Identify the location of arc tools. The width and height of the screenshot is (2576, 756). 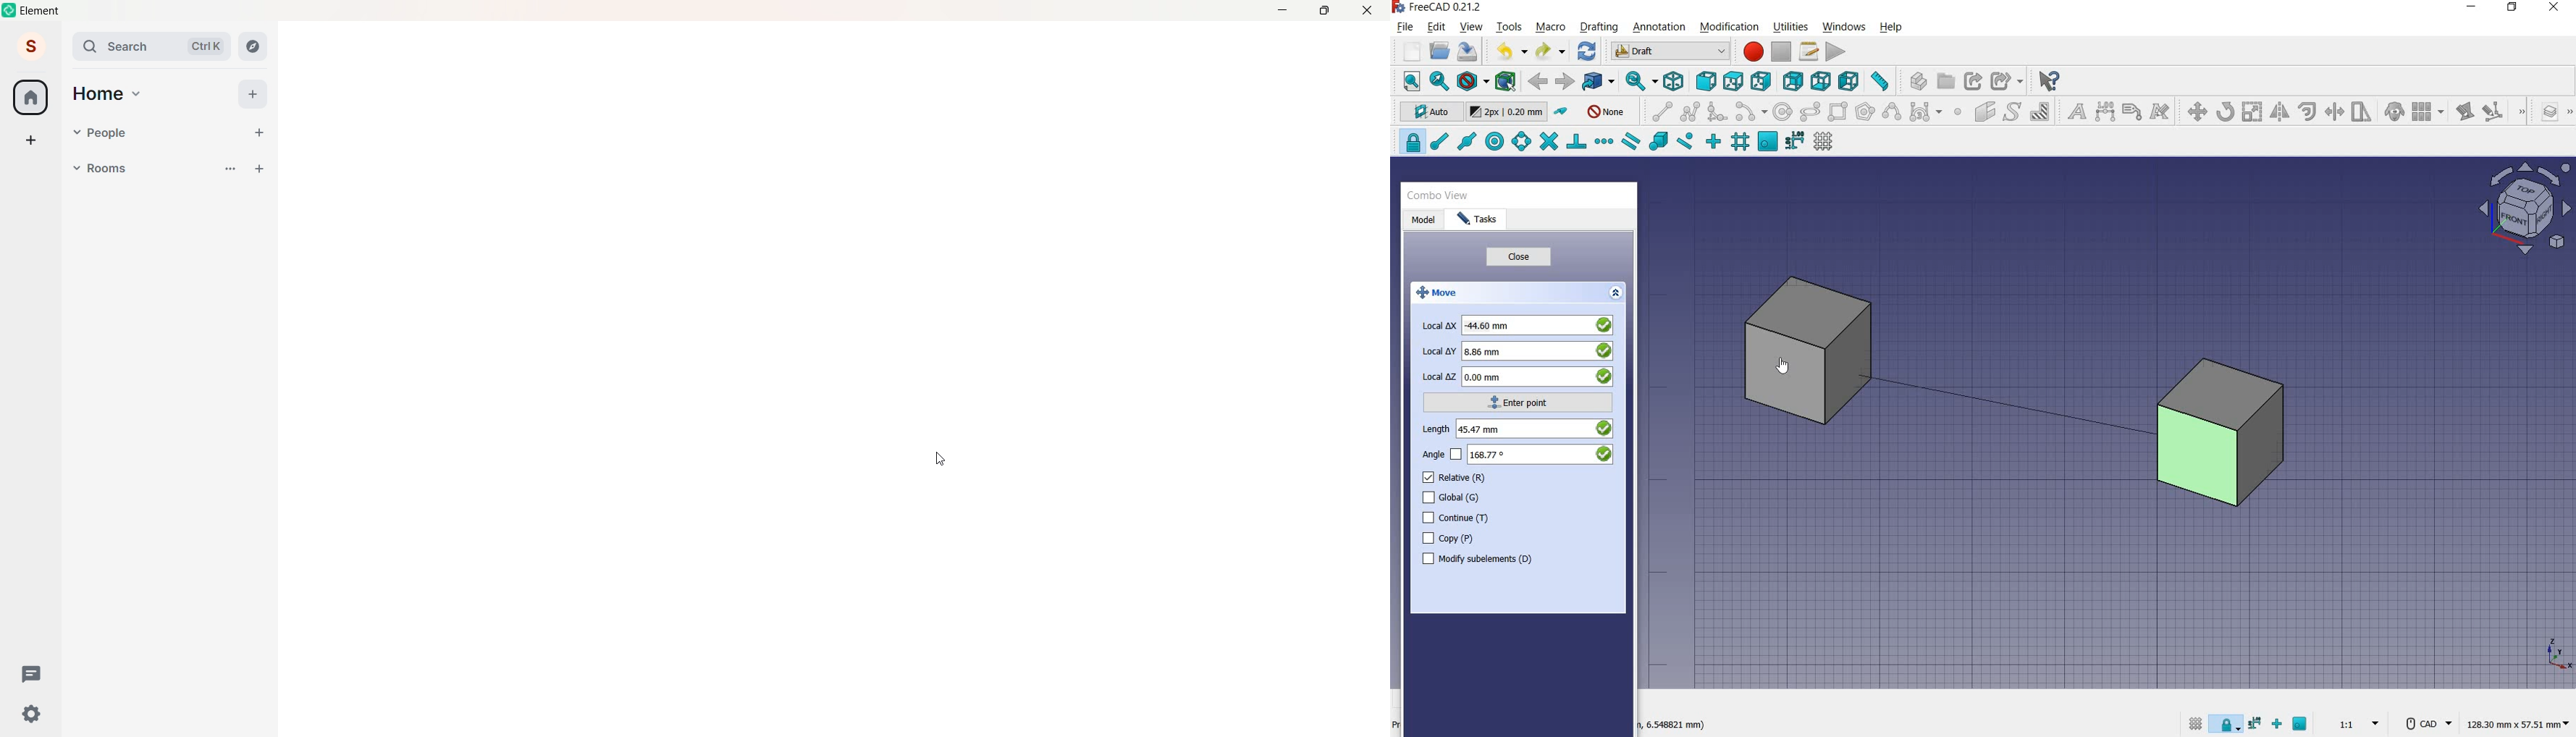
(1751, 112).